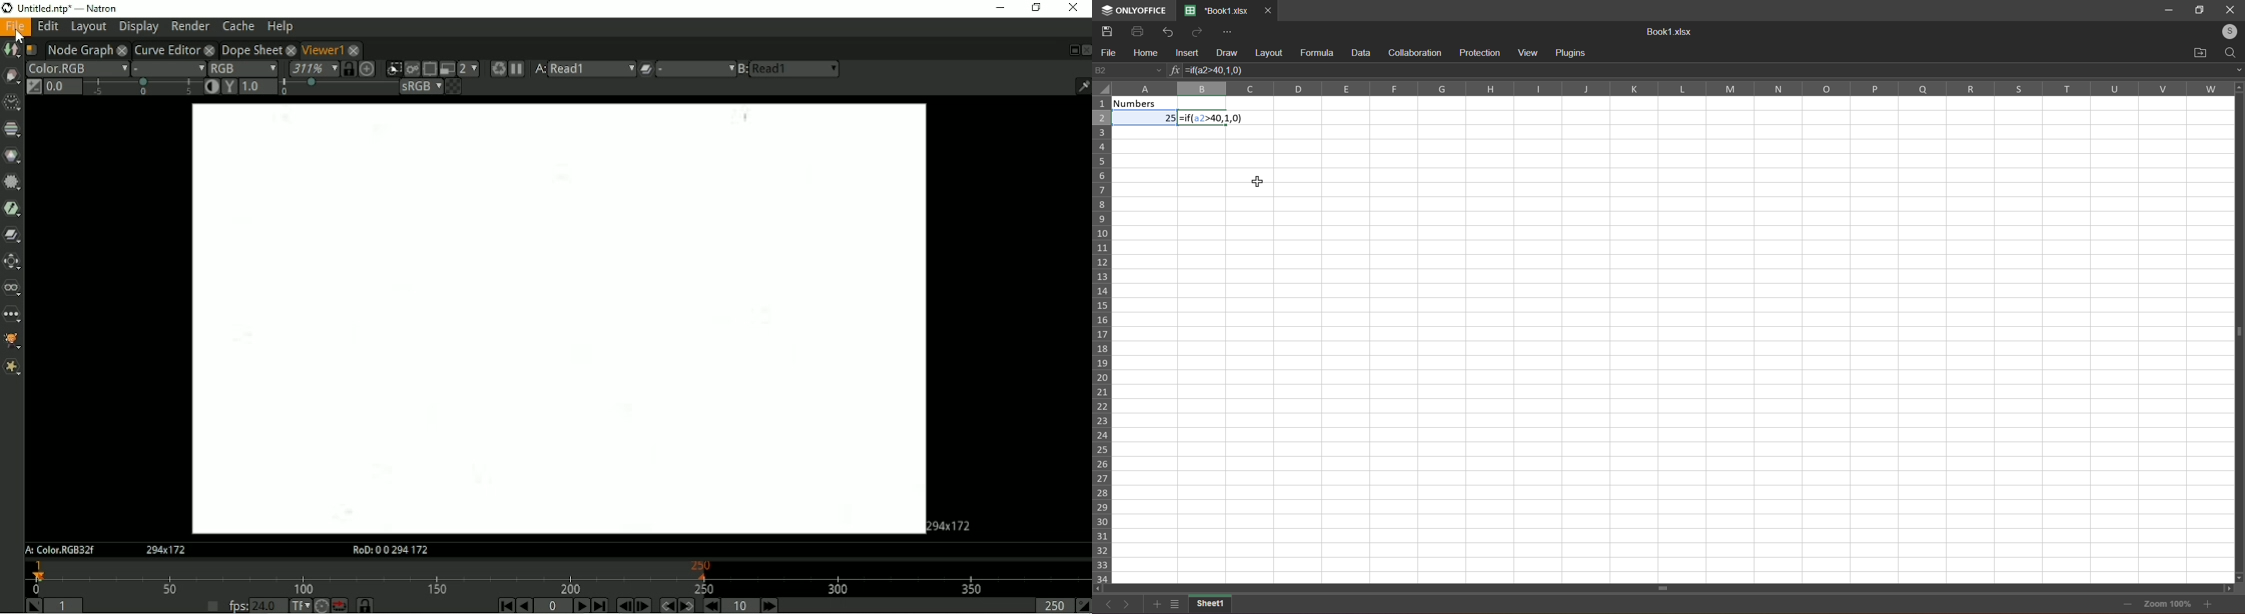 The image size is (2268, 616). Describe the element at coordinates (1414, 52) in the screenshot. I see `collaboration` at that location.